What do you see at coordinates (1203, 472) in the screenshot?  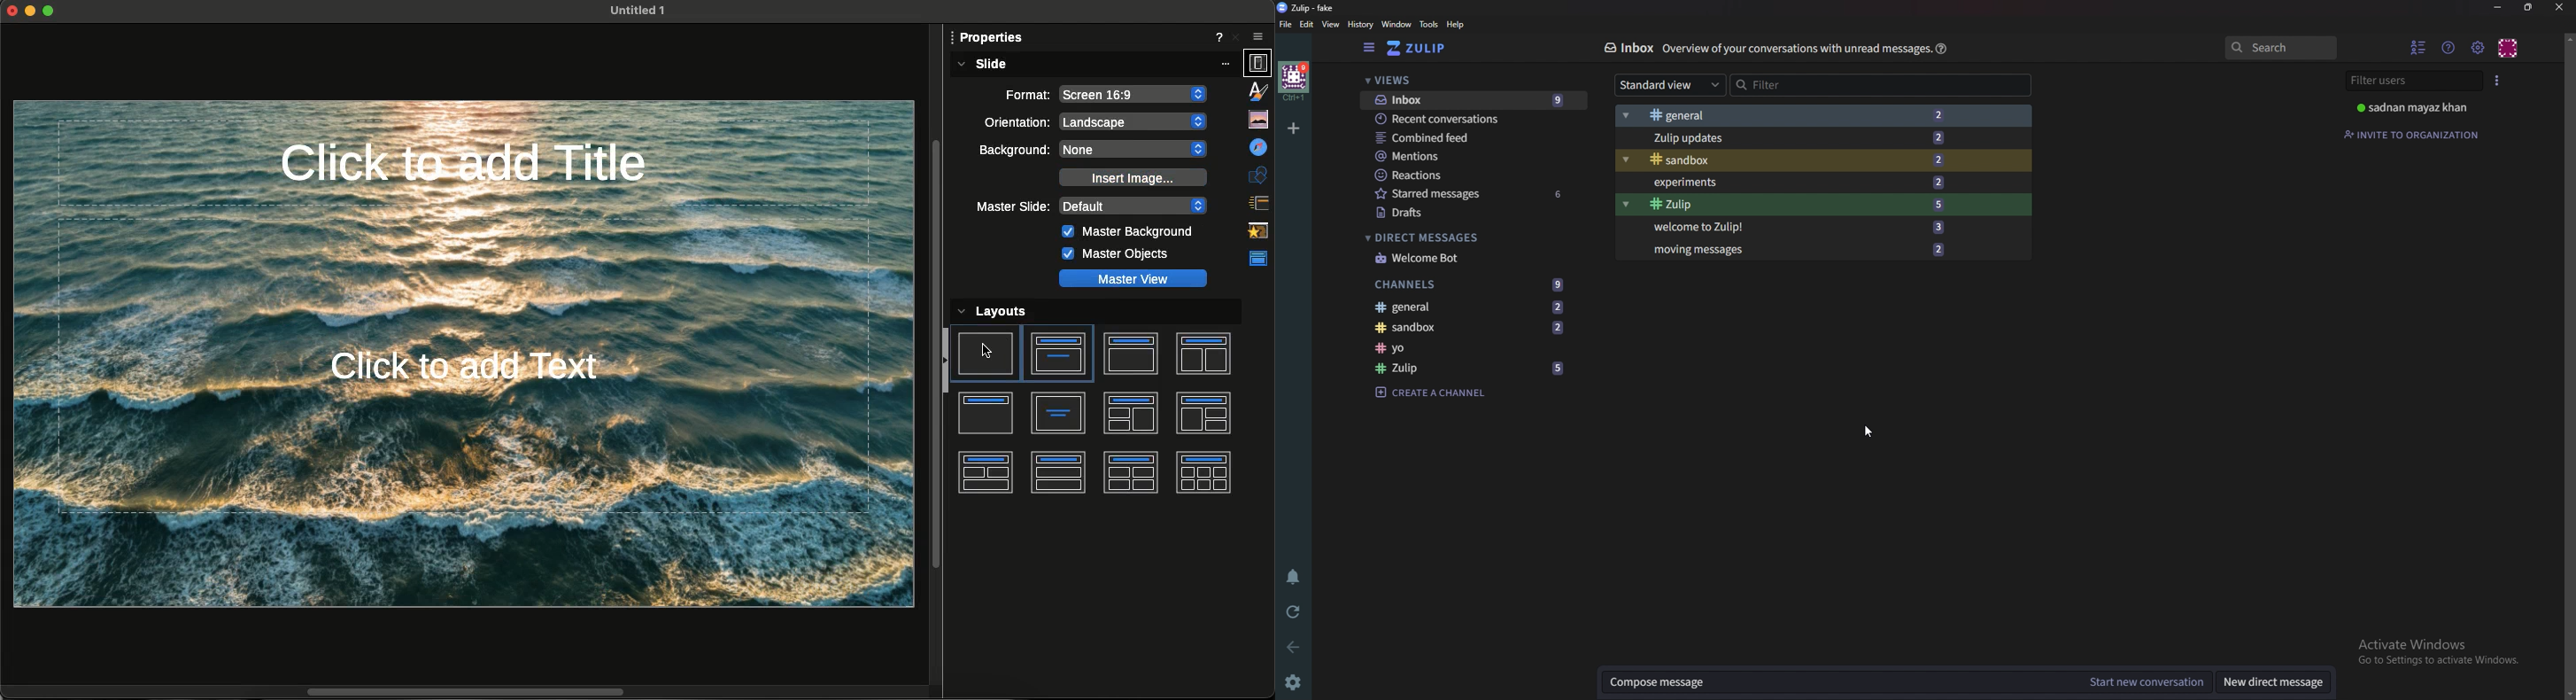 I see `Title and six boxes` at bounding box center [1203, 472].